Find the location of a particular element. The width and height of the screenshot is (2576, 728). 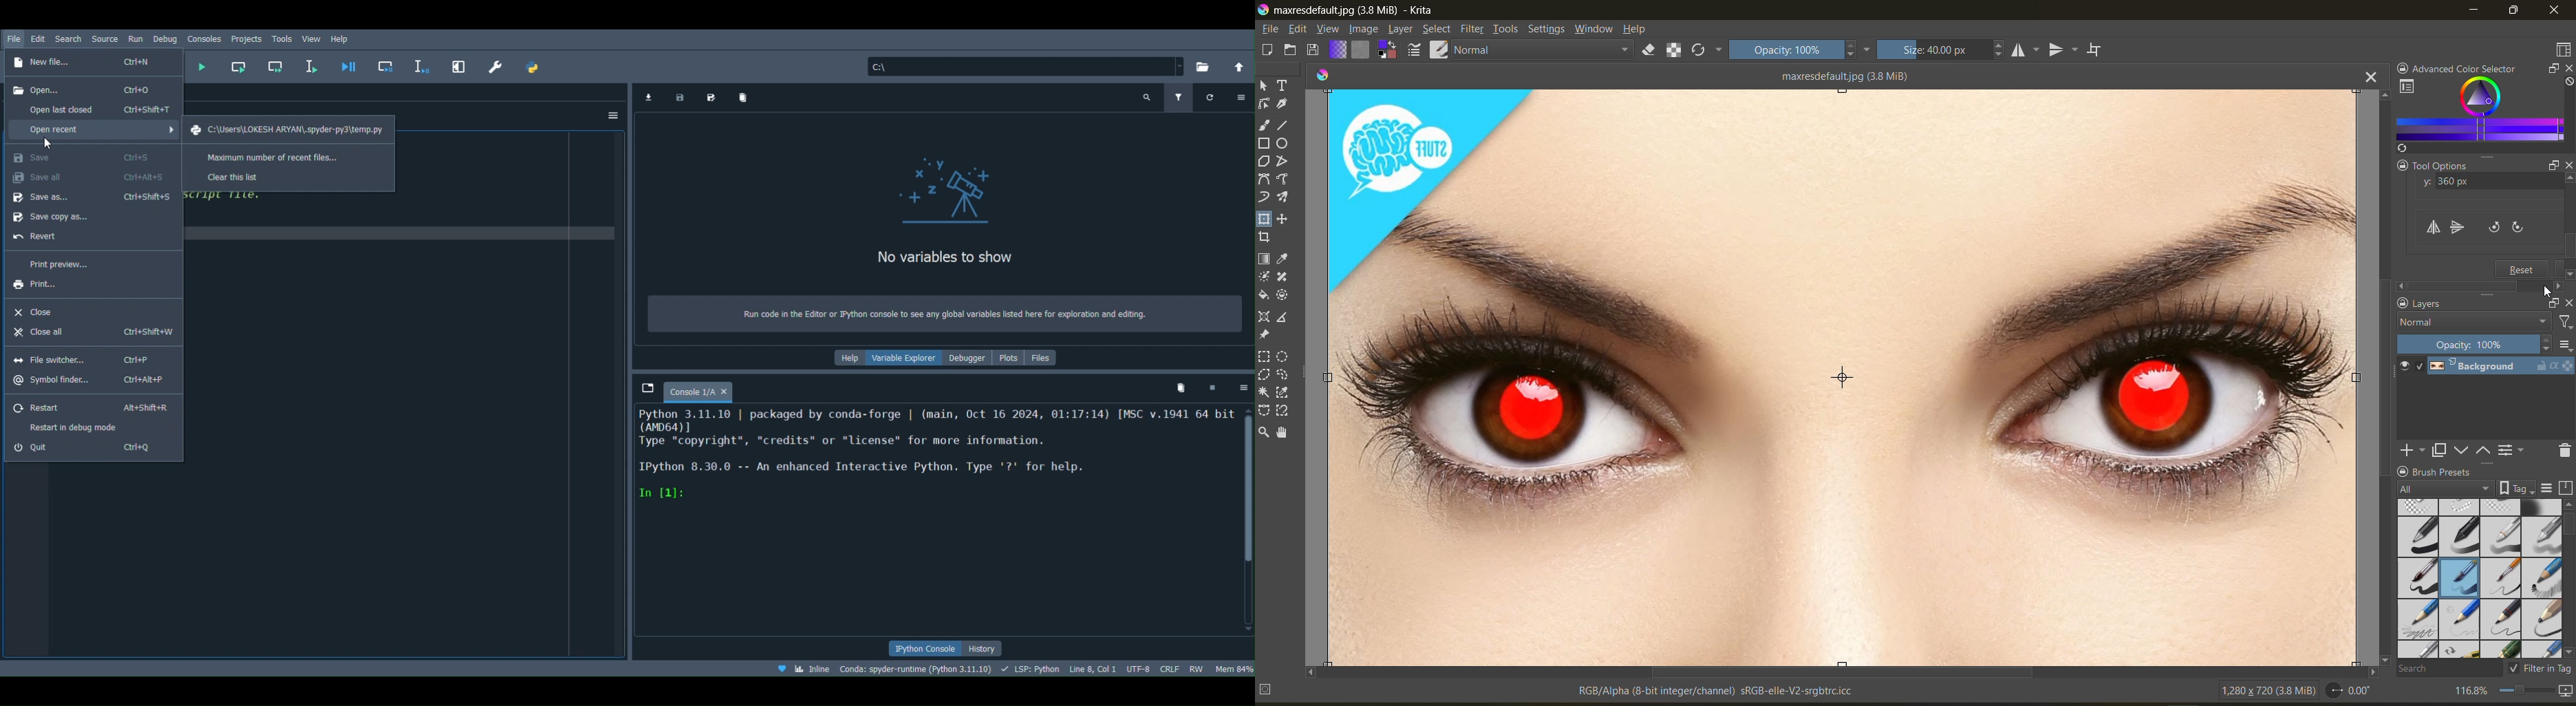

Save copy as is located at coordinates (82, 215).